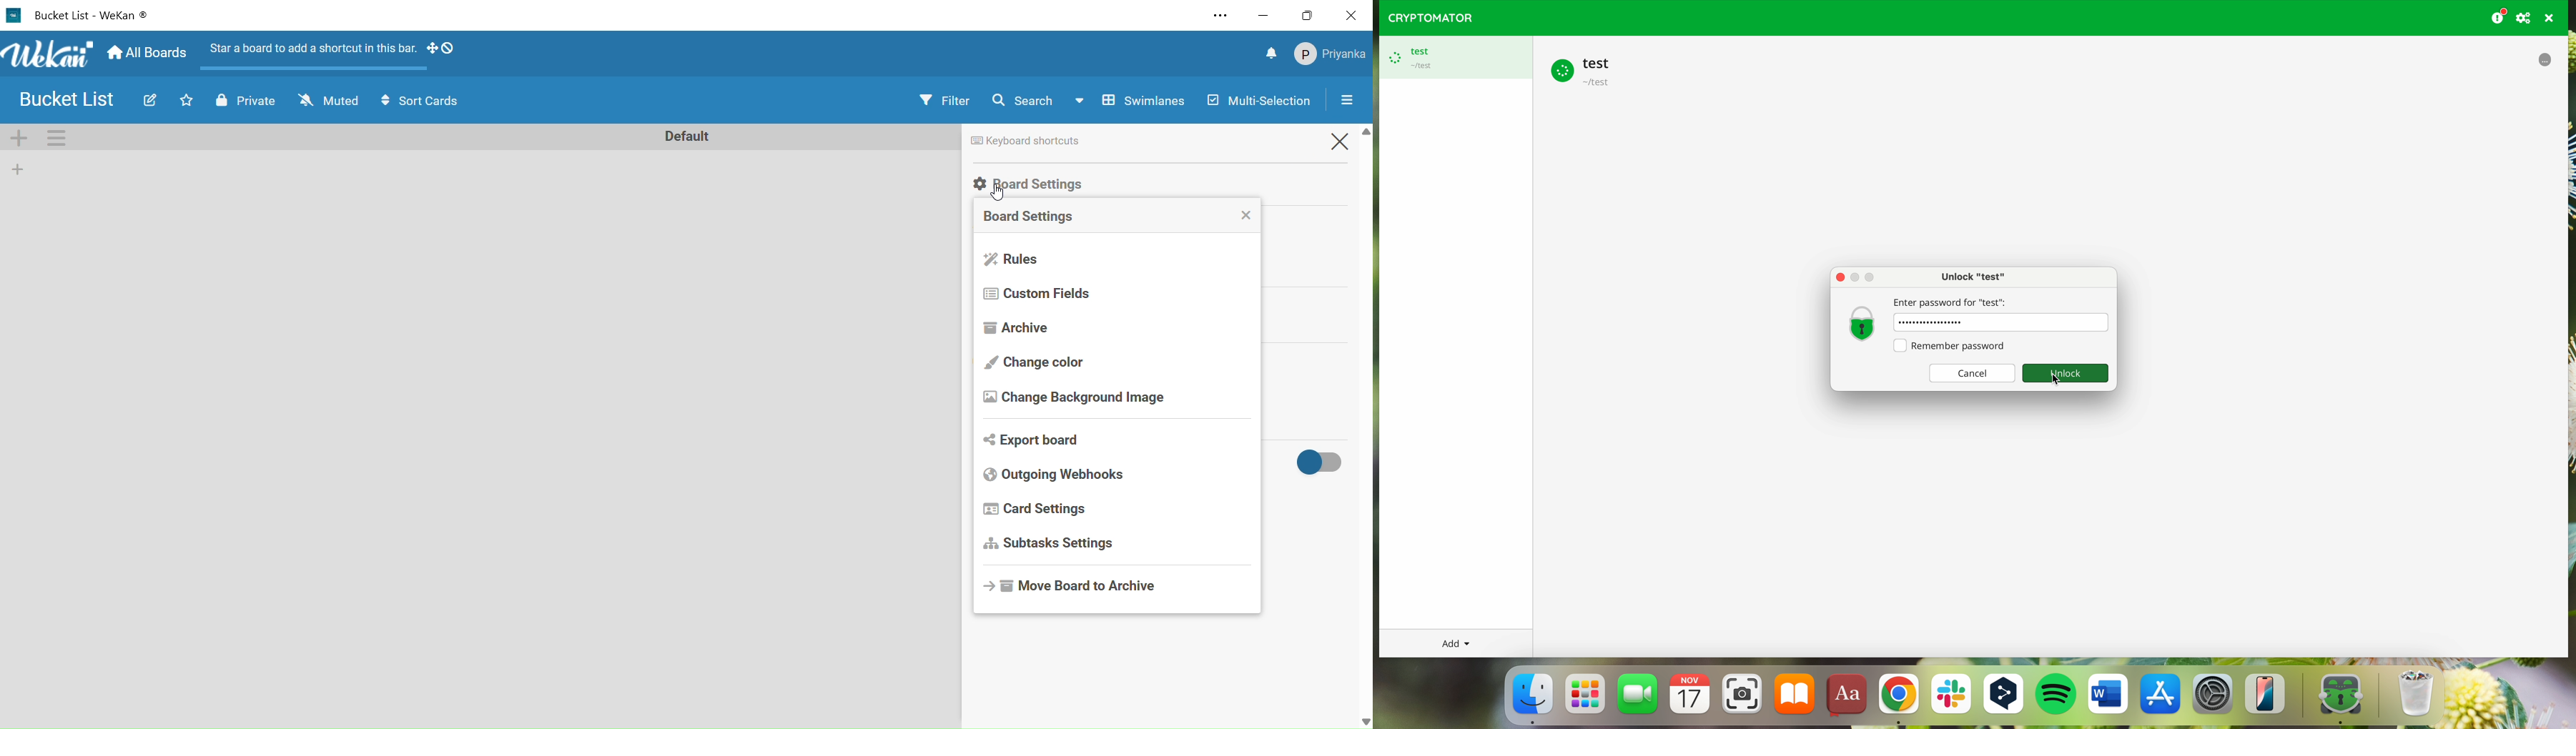  I want to click on muted, so click(327, 101).